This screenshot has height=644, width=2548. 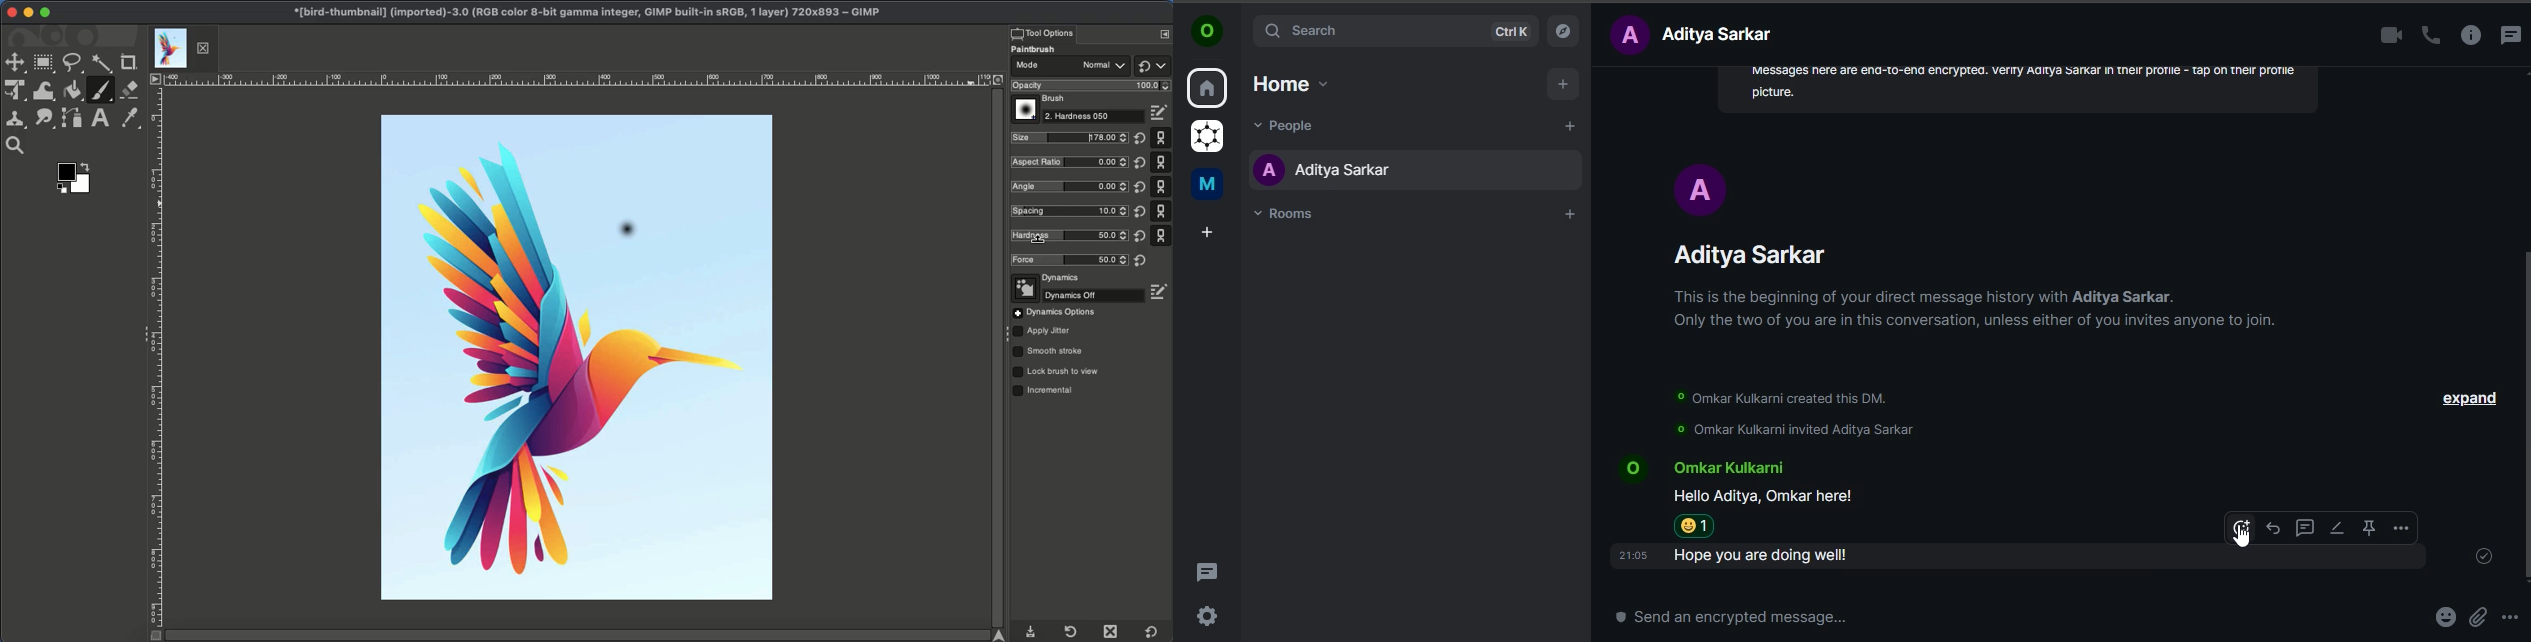 What do you see at coordinates (1206, 234) in the screenshot?
I see `create a space` at bounding box center [1206, 234].